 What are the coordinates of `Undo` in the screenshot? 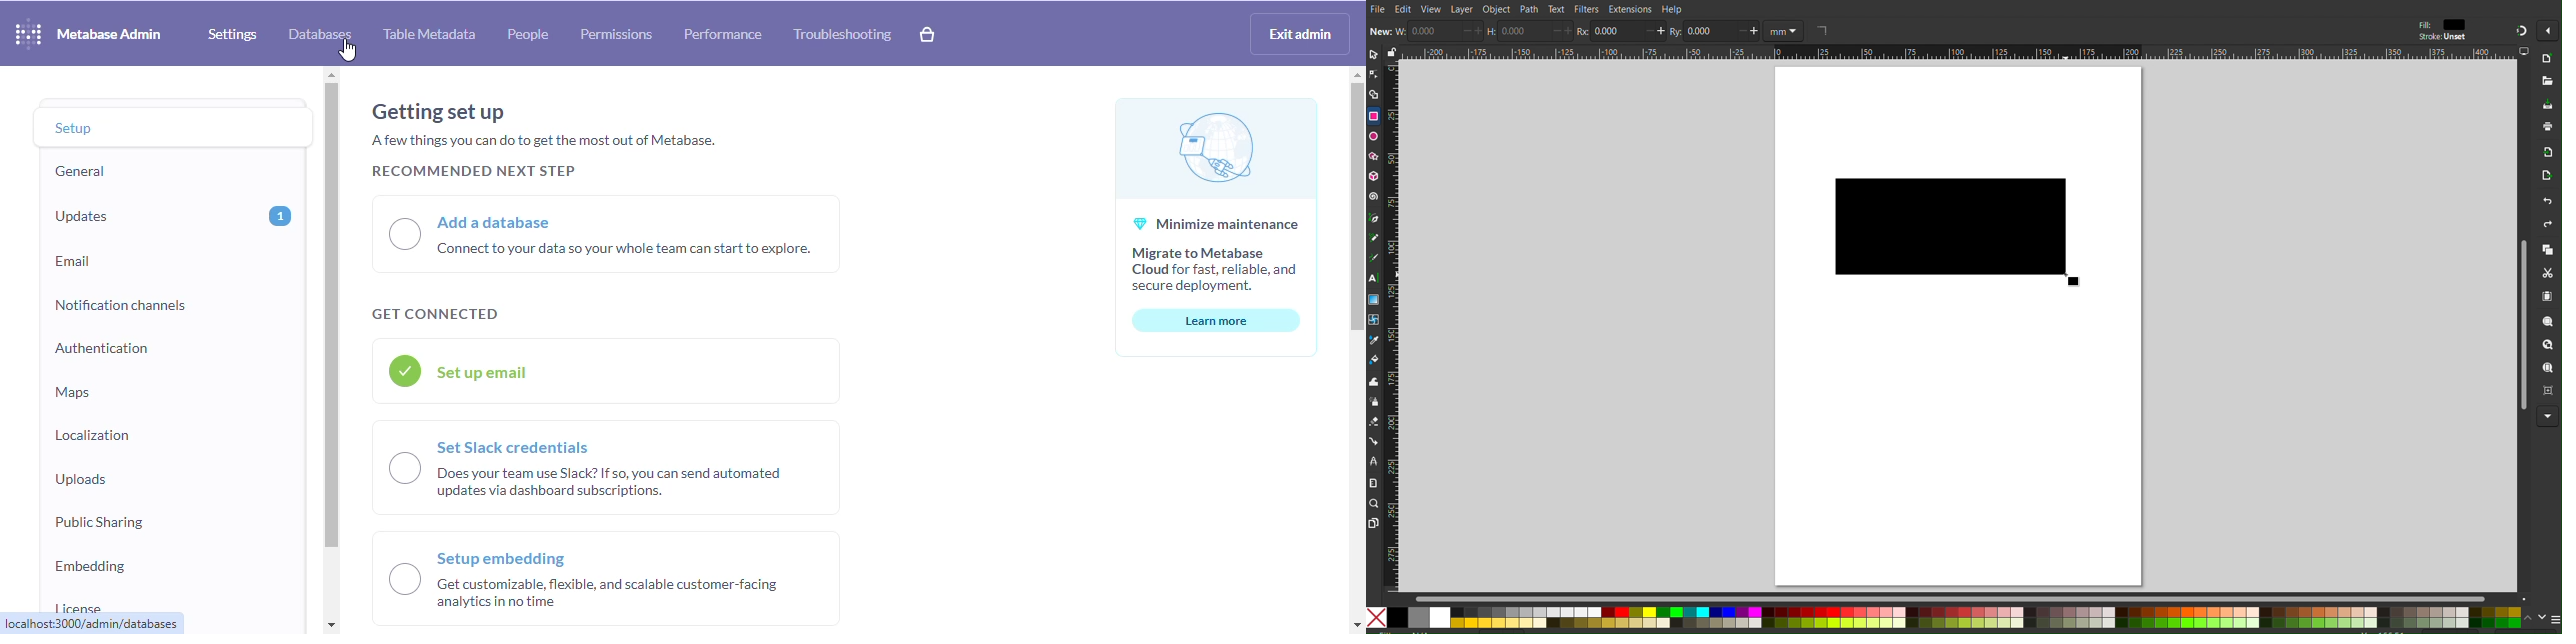 It's located at (2541, 203).